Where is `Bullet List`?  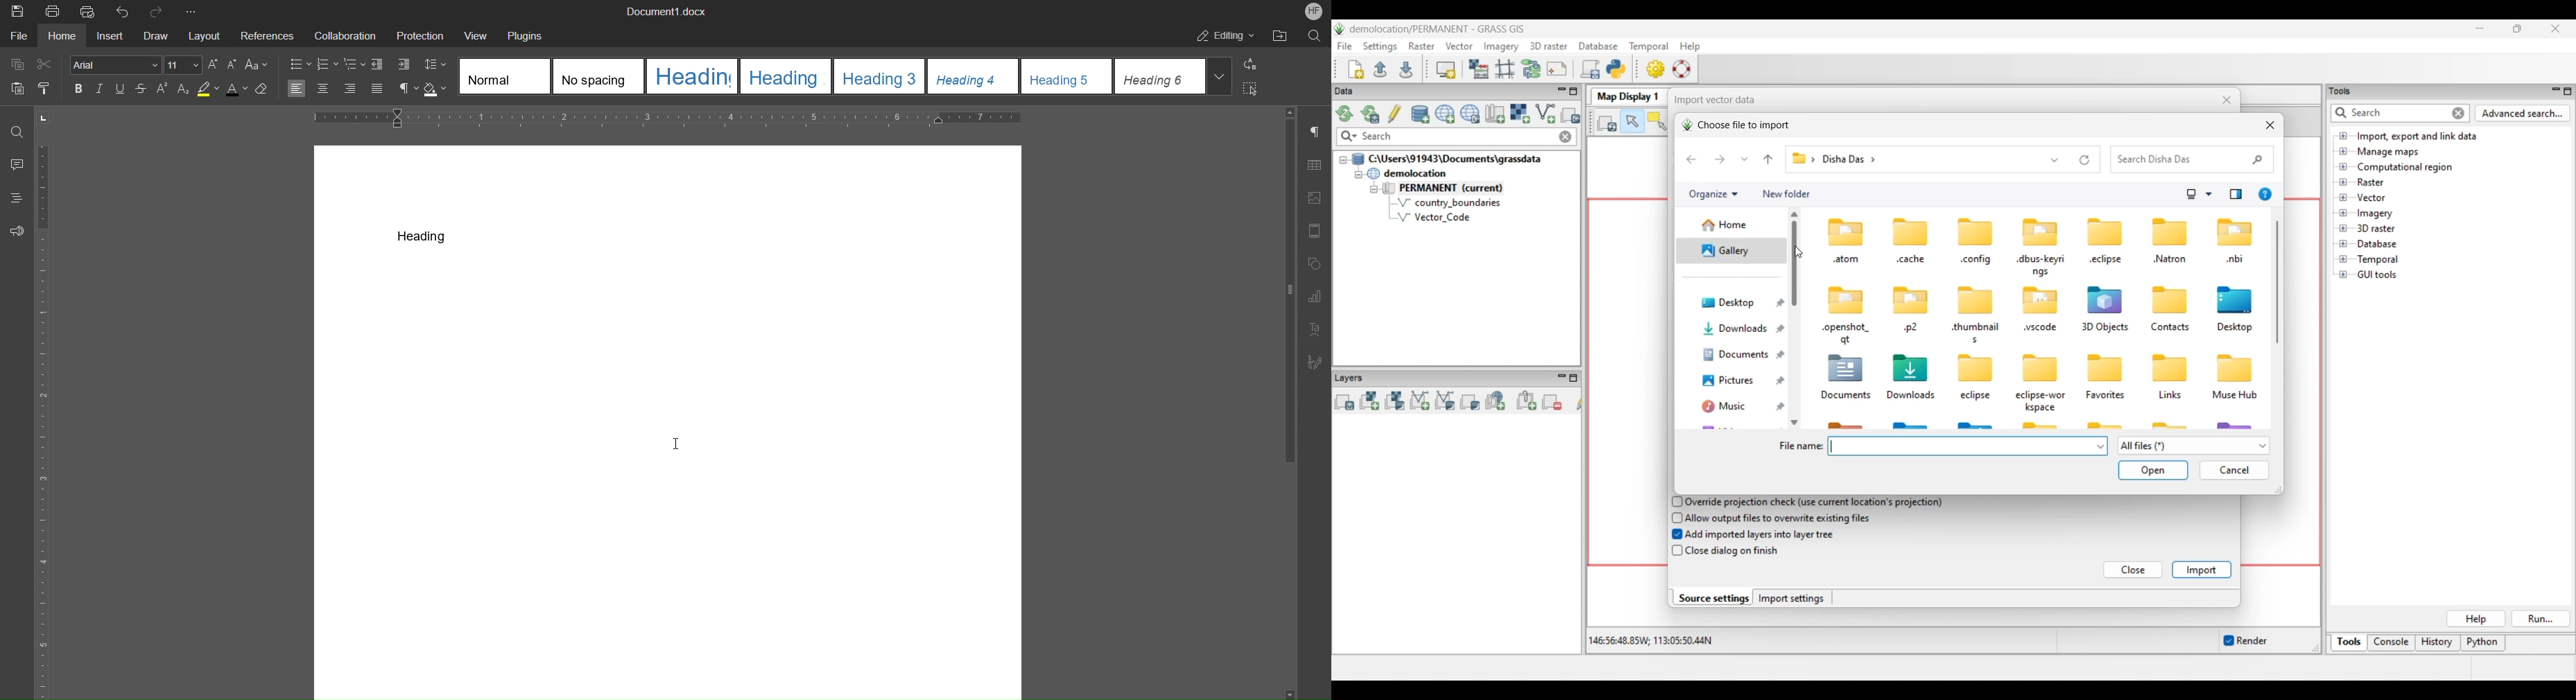 Bullet List is located at coordinates (299, 64).